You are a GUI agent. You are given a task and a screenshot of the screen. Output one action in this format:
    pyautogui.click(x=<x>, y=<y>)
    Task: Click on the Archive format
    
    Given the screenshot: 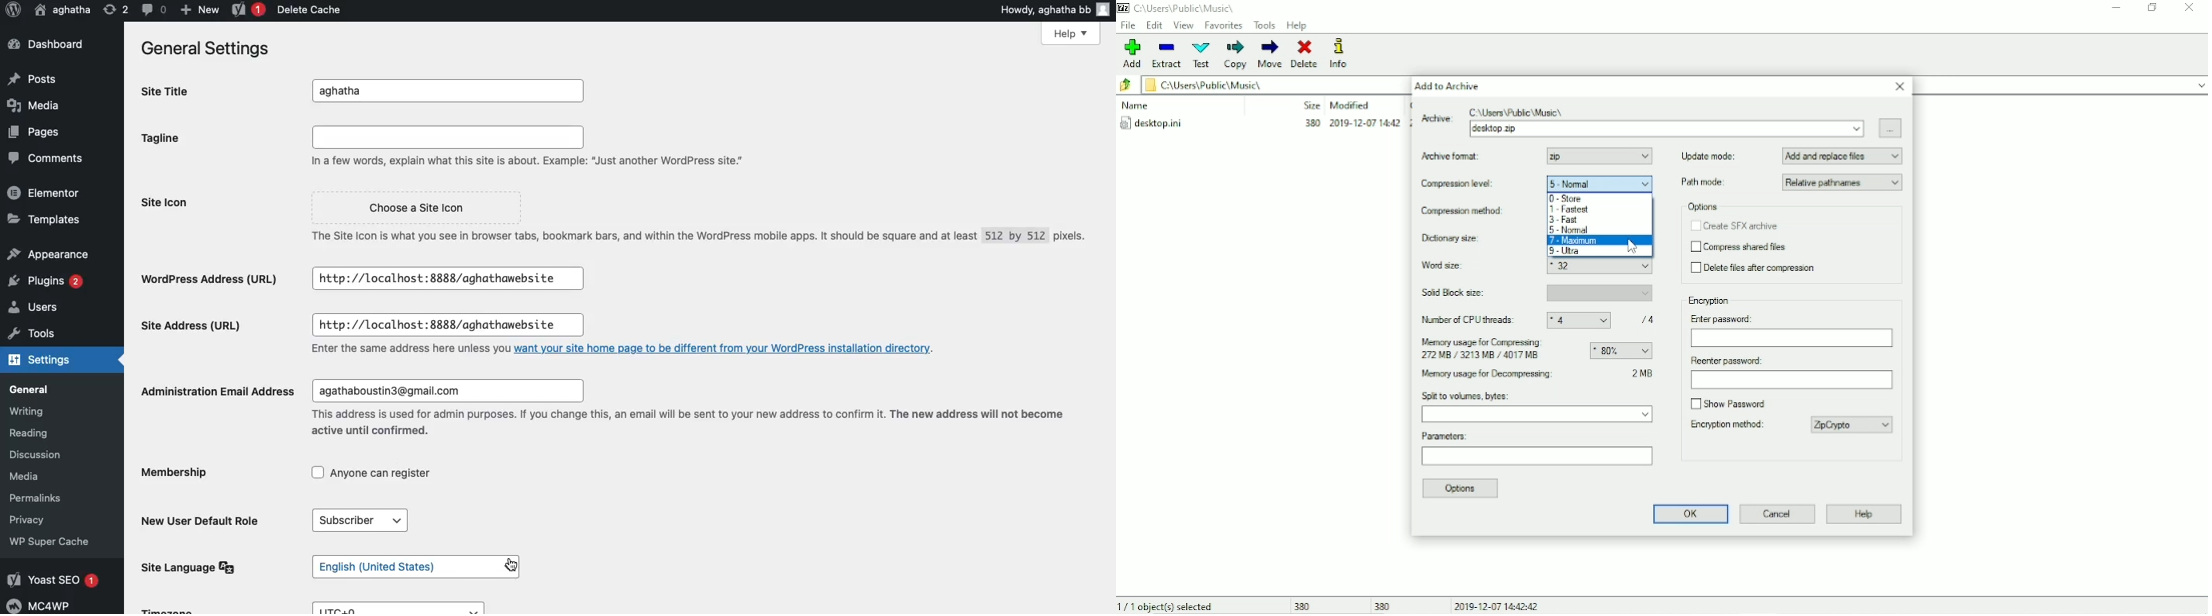 What is the action you would take?
    pyautogui.click(x=1468, y=157)
    